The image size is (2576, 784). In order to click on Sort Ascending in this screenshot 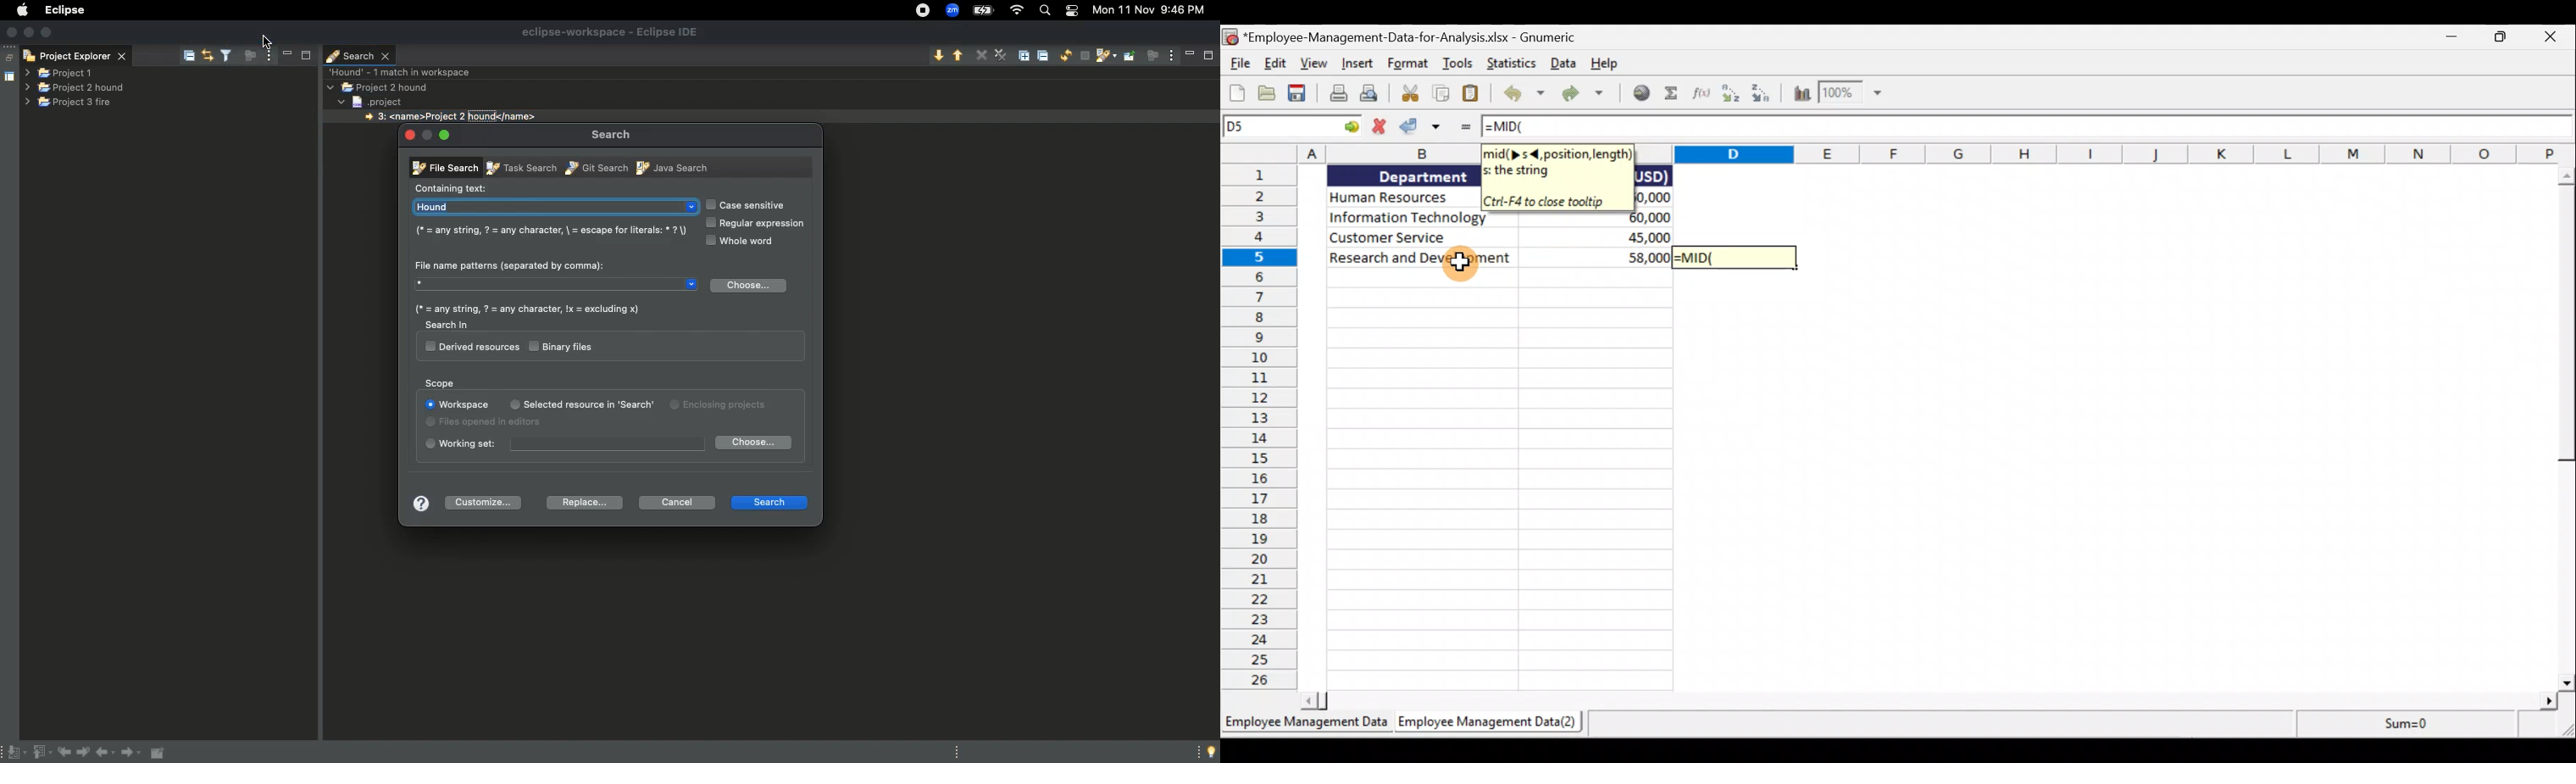, I will do `click(1731, 96)`.